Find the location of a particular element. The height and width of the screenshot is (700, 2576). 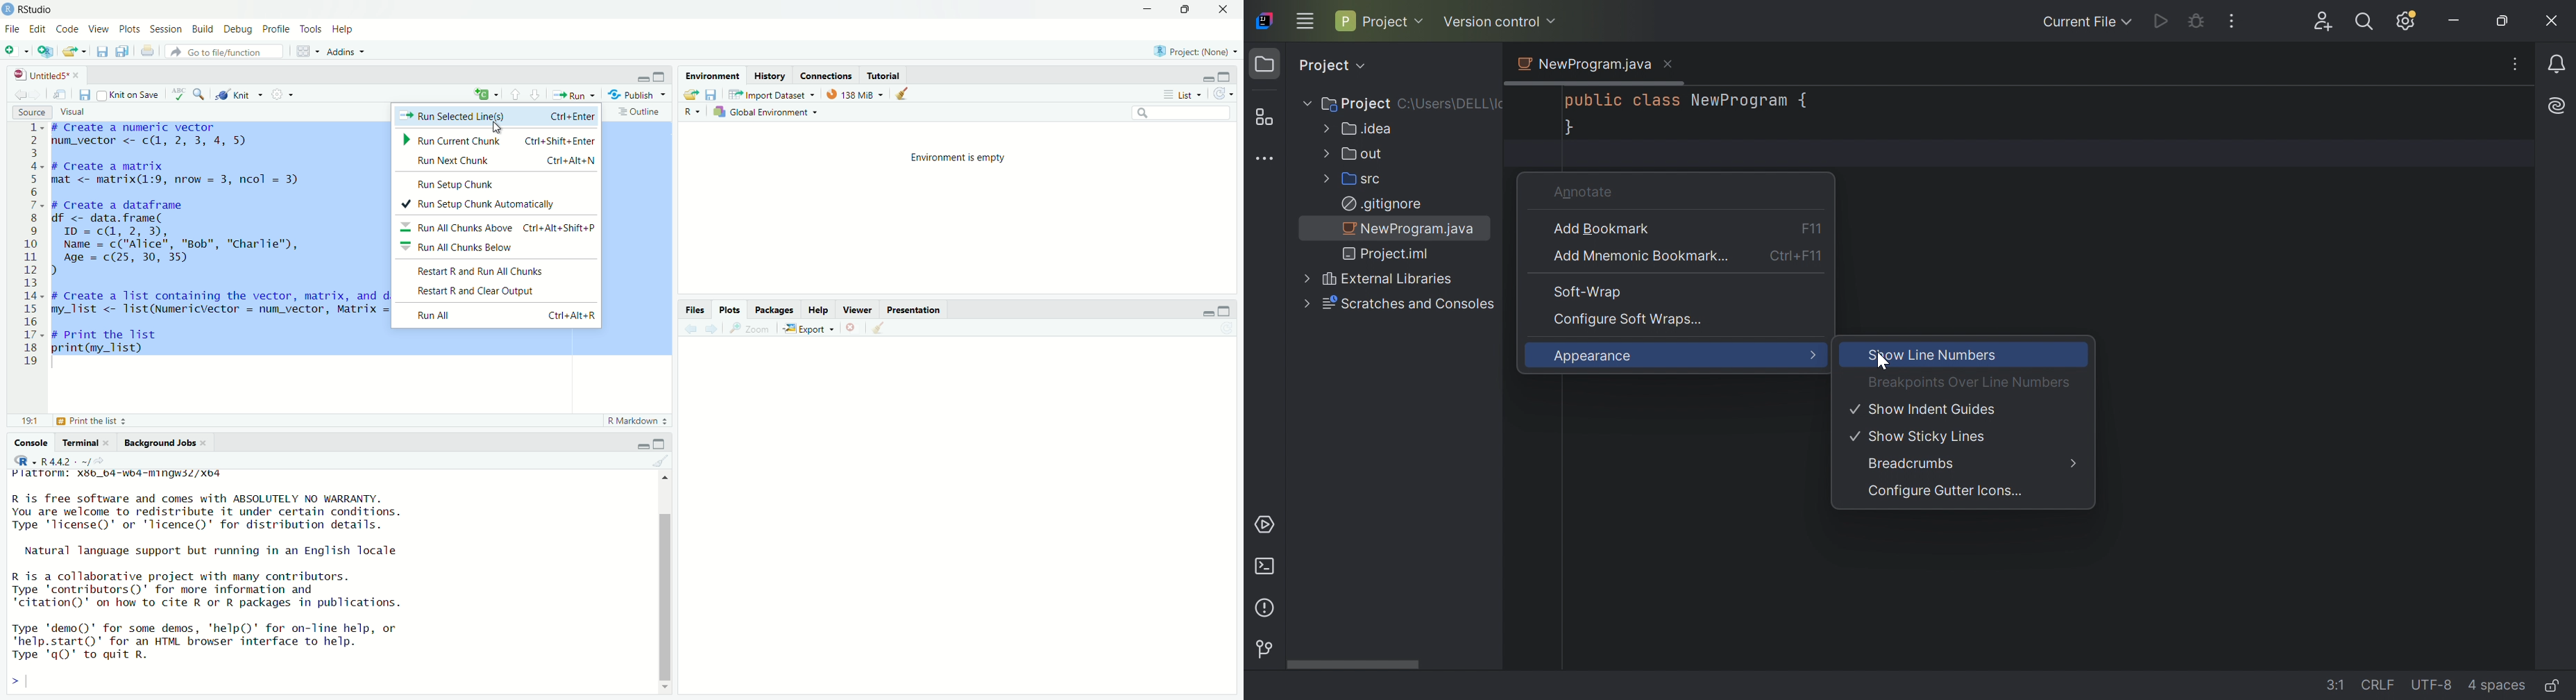

grid is located at coordinates (306, 51).